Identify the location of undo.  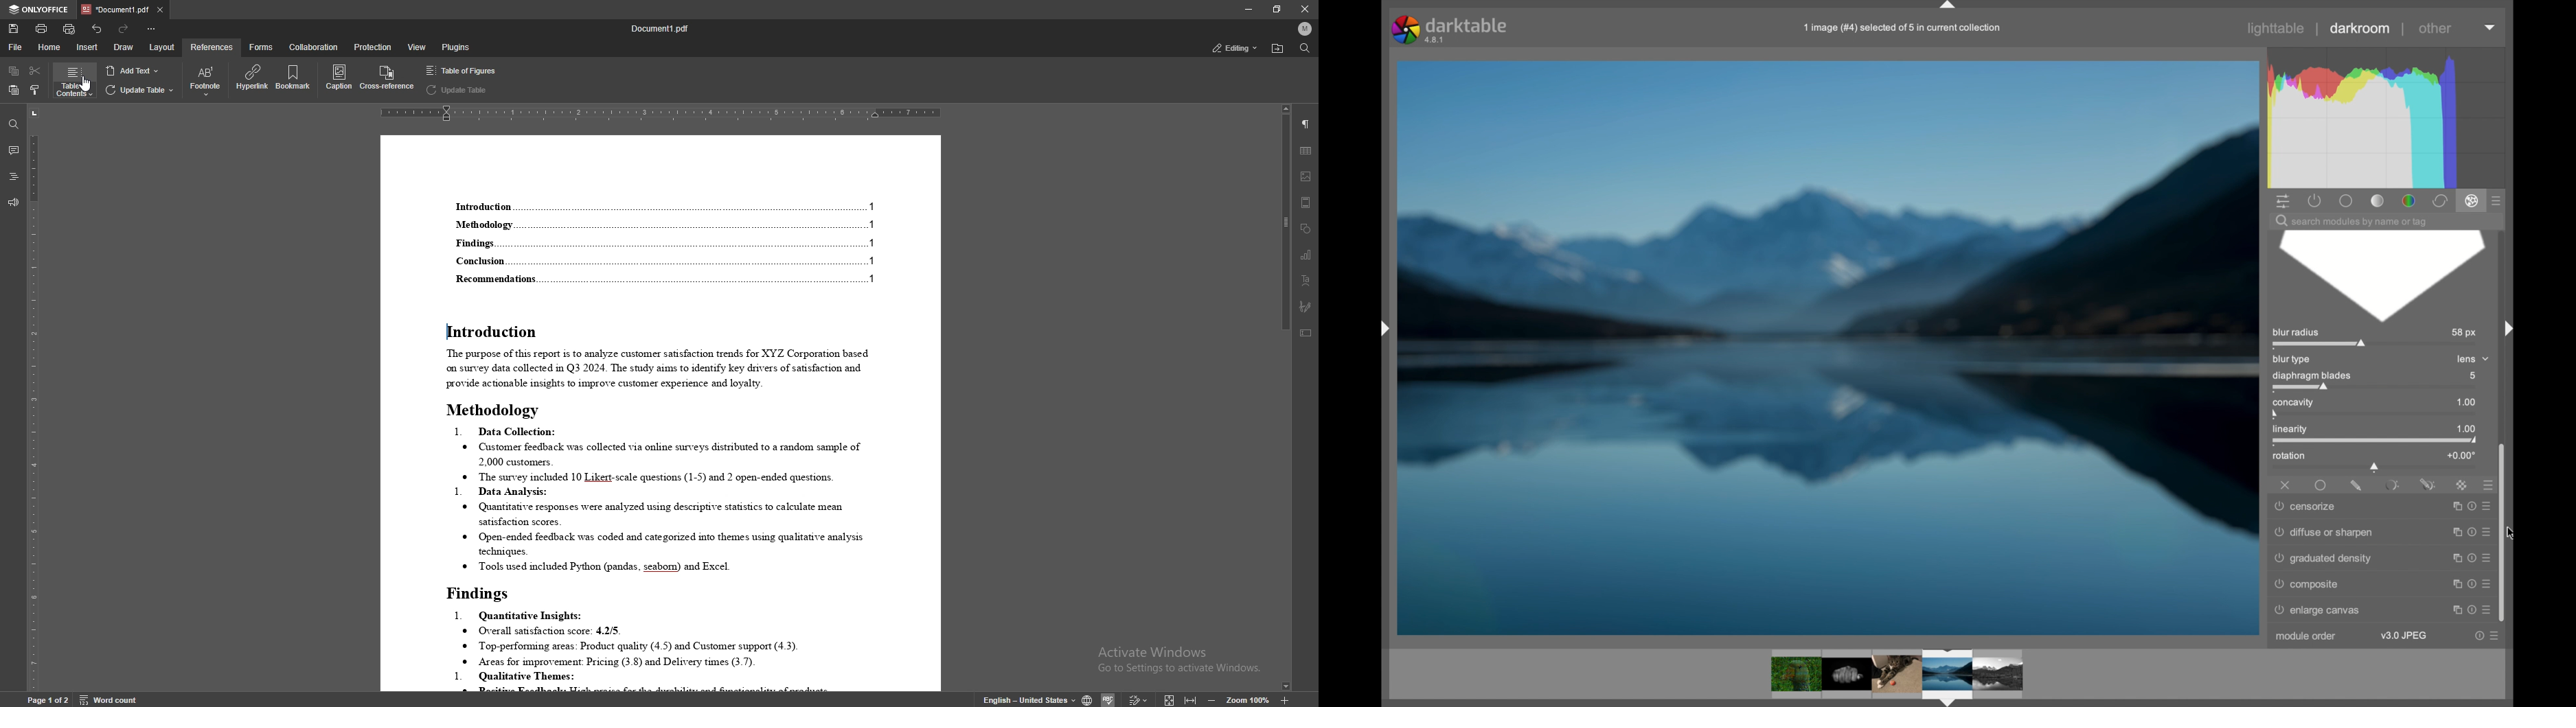
(98, 29).